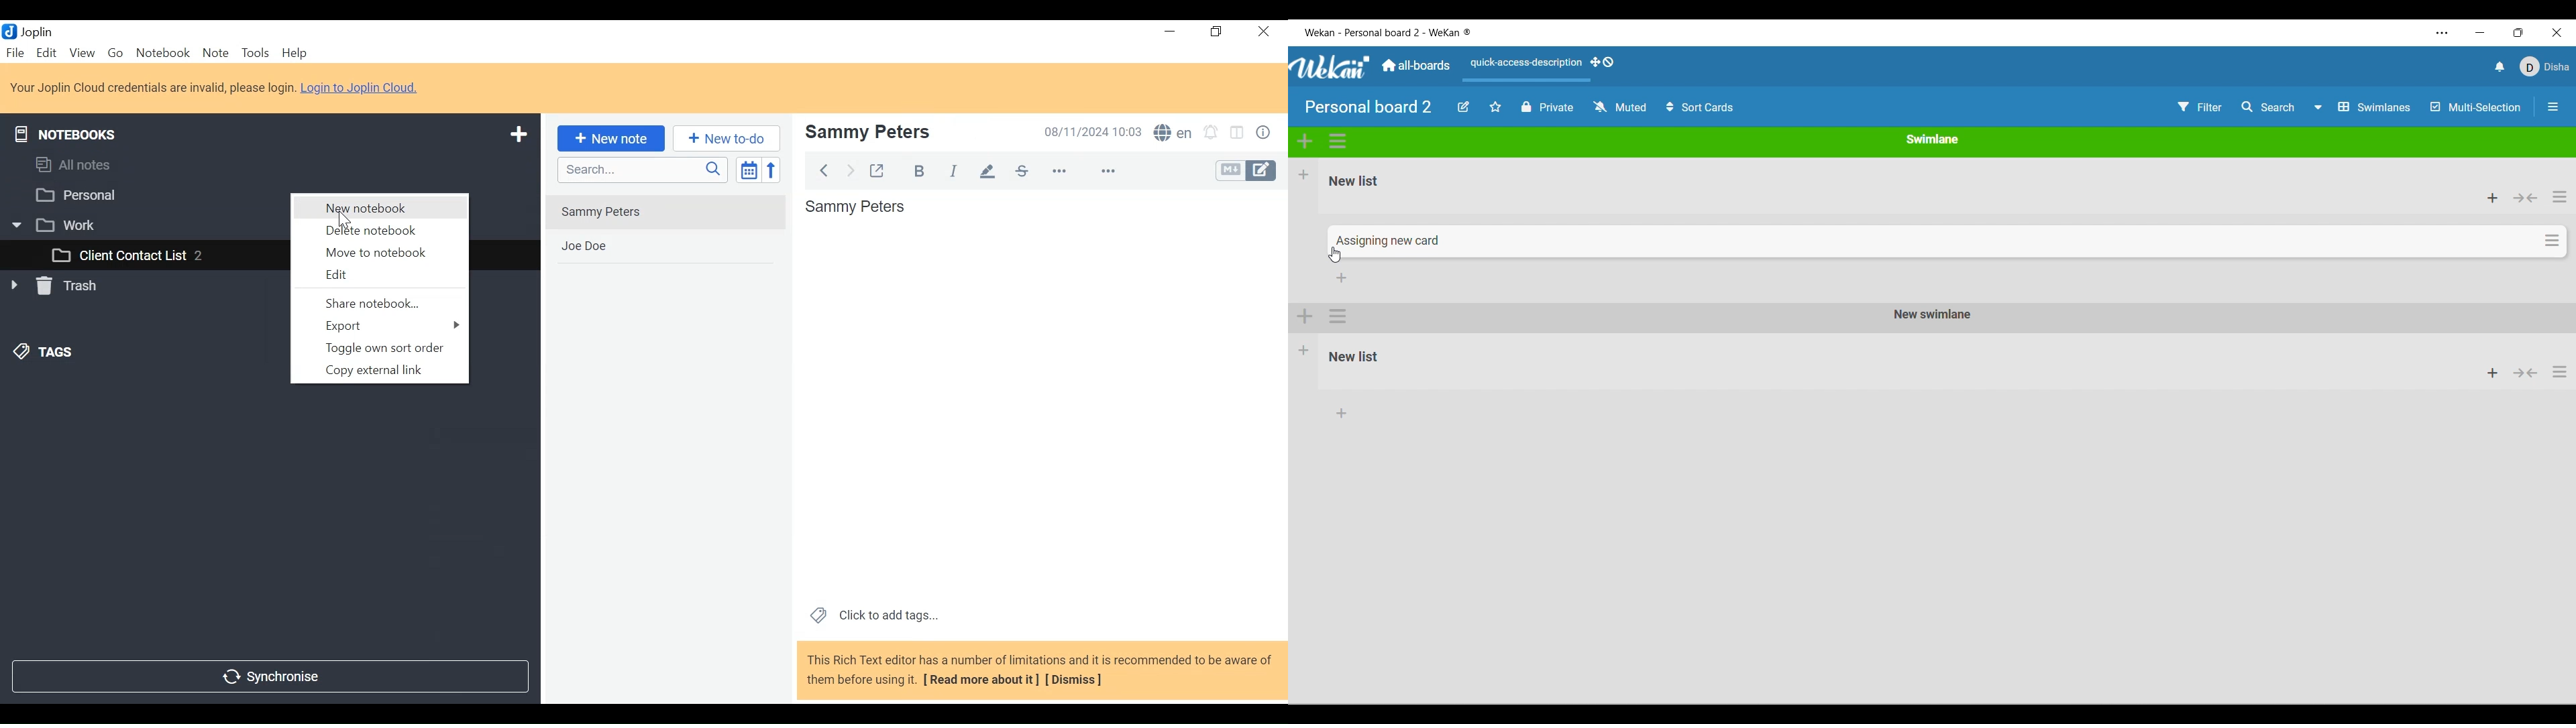 The width and height of the screenshot is (2576, 728). I want to click on Toggle editor layout, so click(1237, 131).